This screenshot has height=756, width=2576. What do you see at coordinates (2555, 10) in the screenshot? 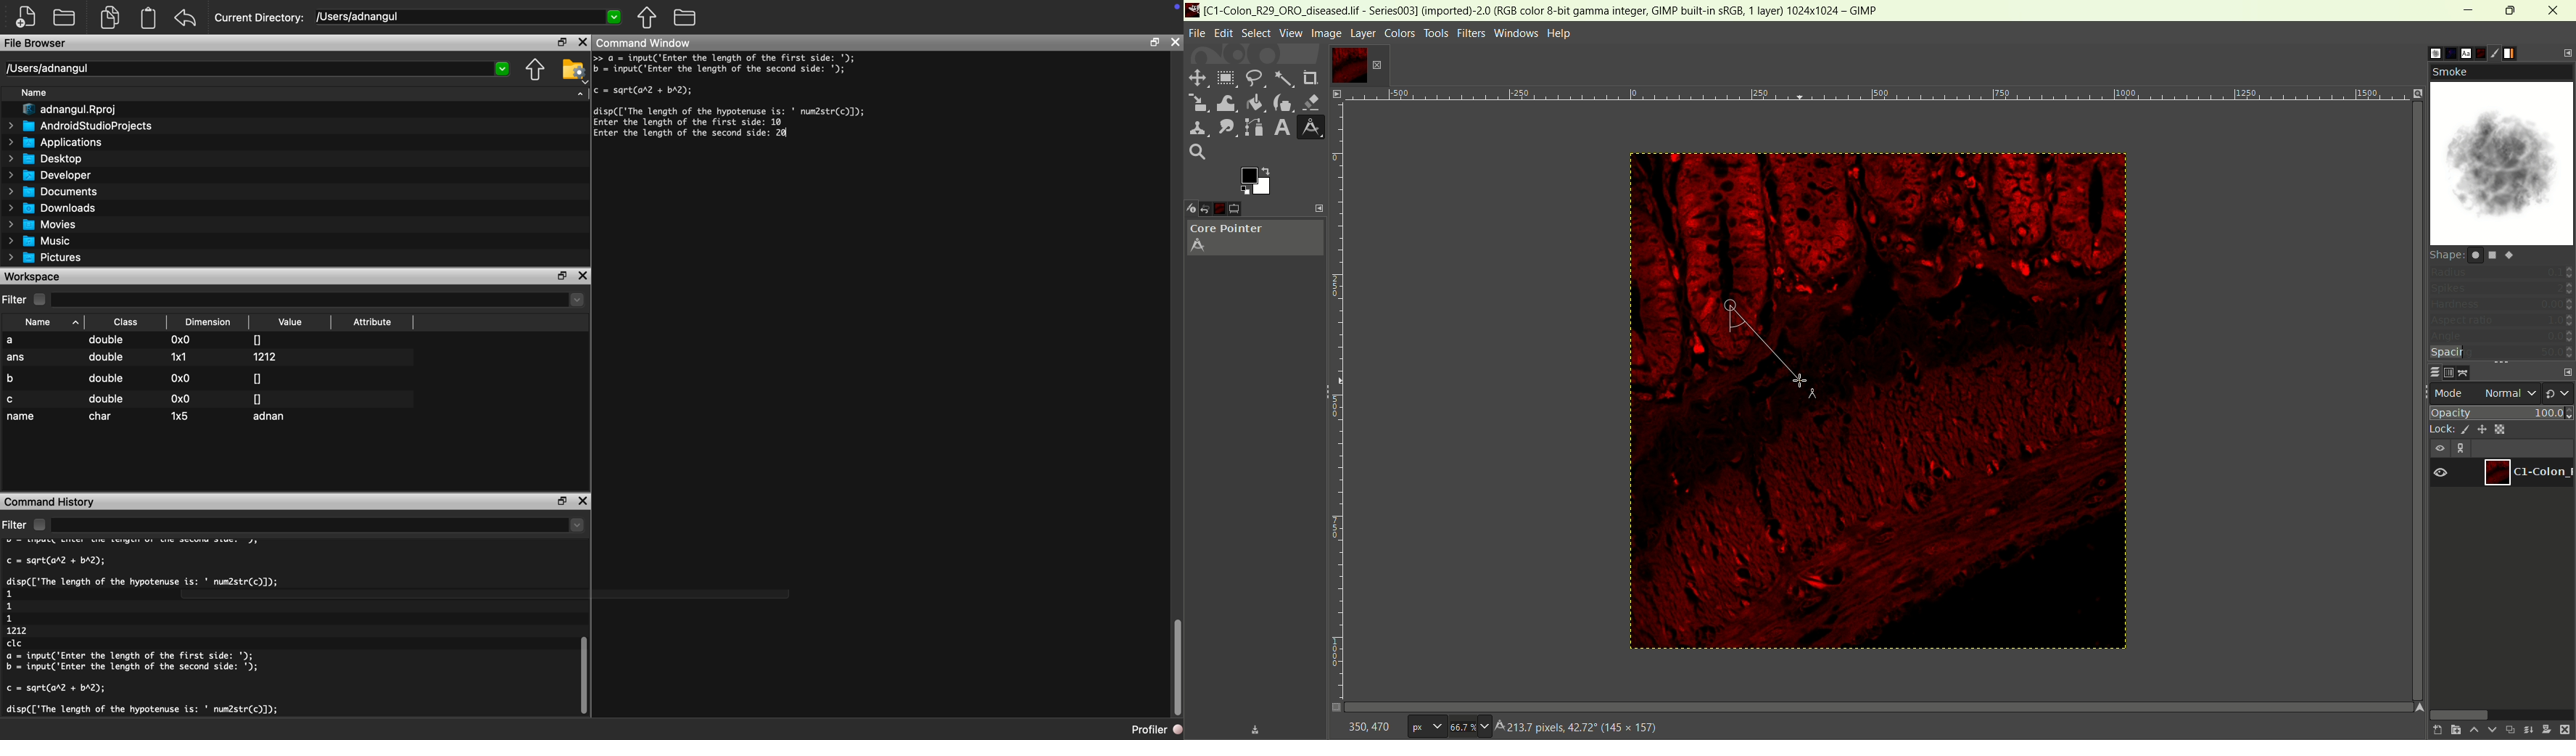
I see `close` at bounding box center [2555, 10].